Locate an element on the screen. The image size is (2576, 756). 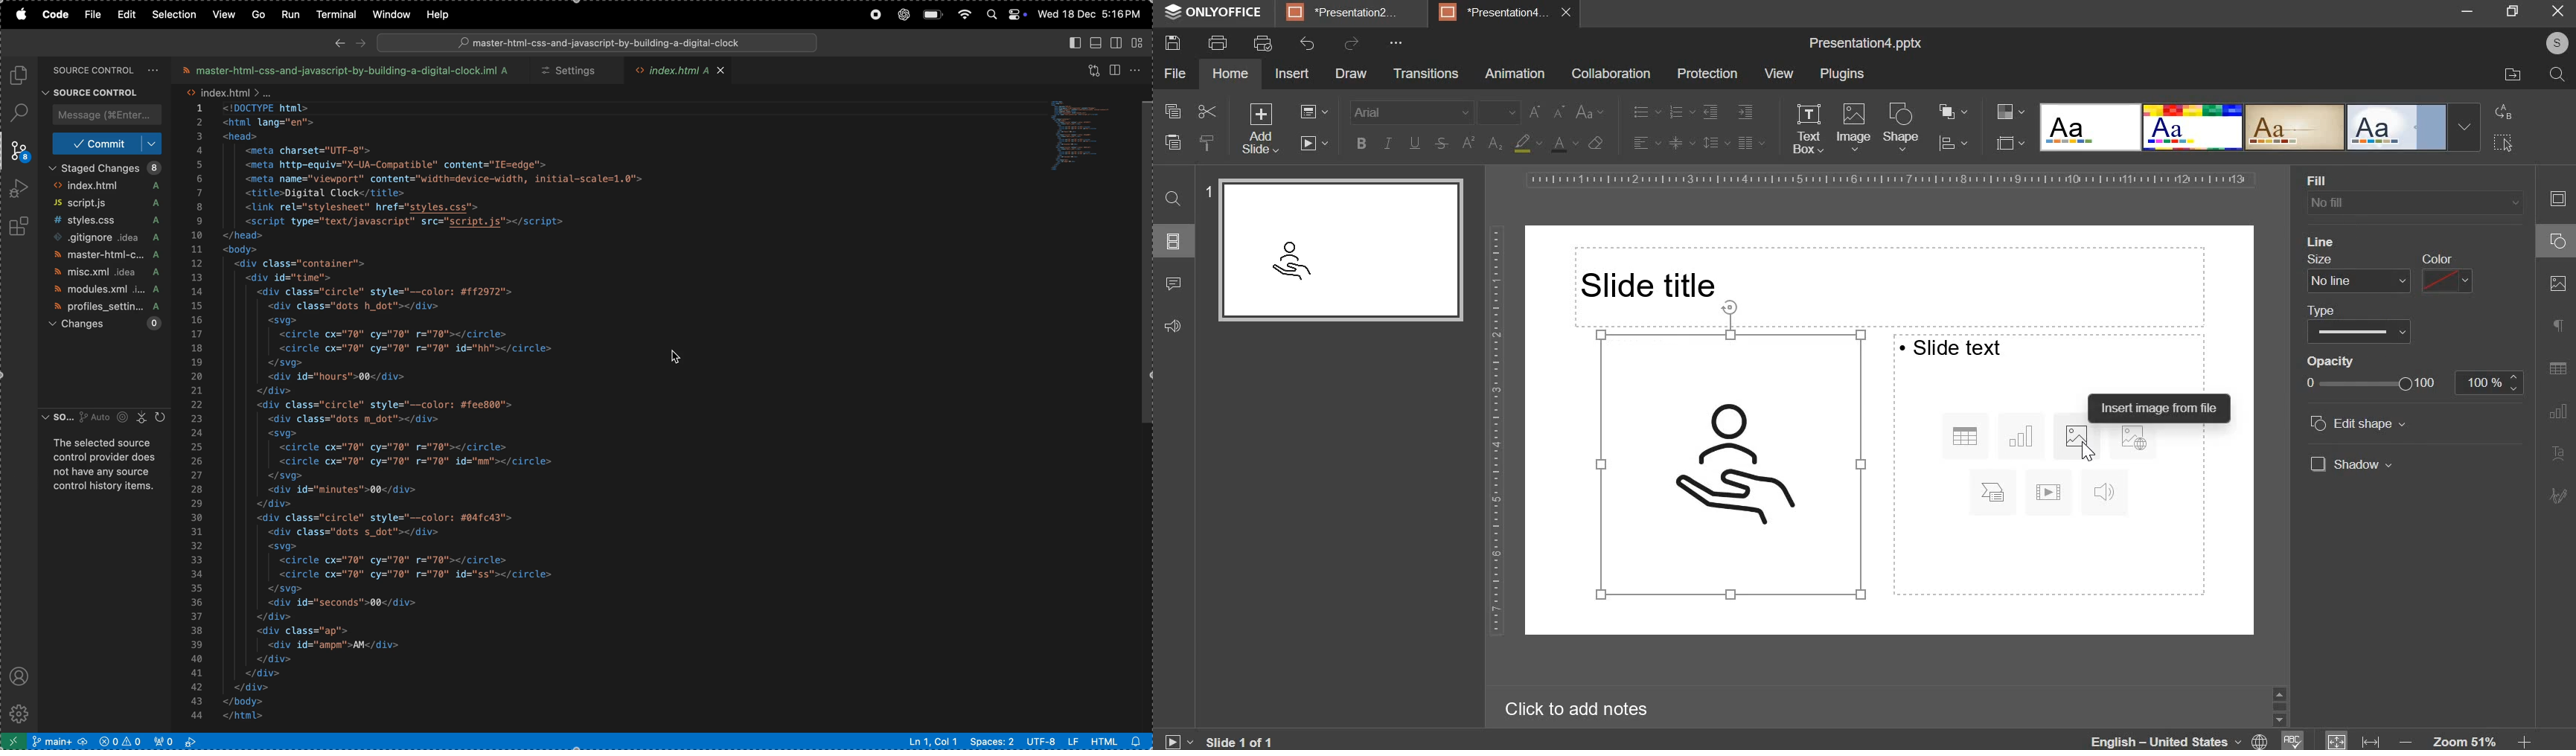
increase zoom is located at coordinates (2524, 741).